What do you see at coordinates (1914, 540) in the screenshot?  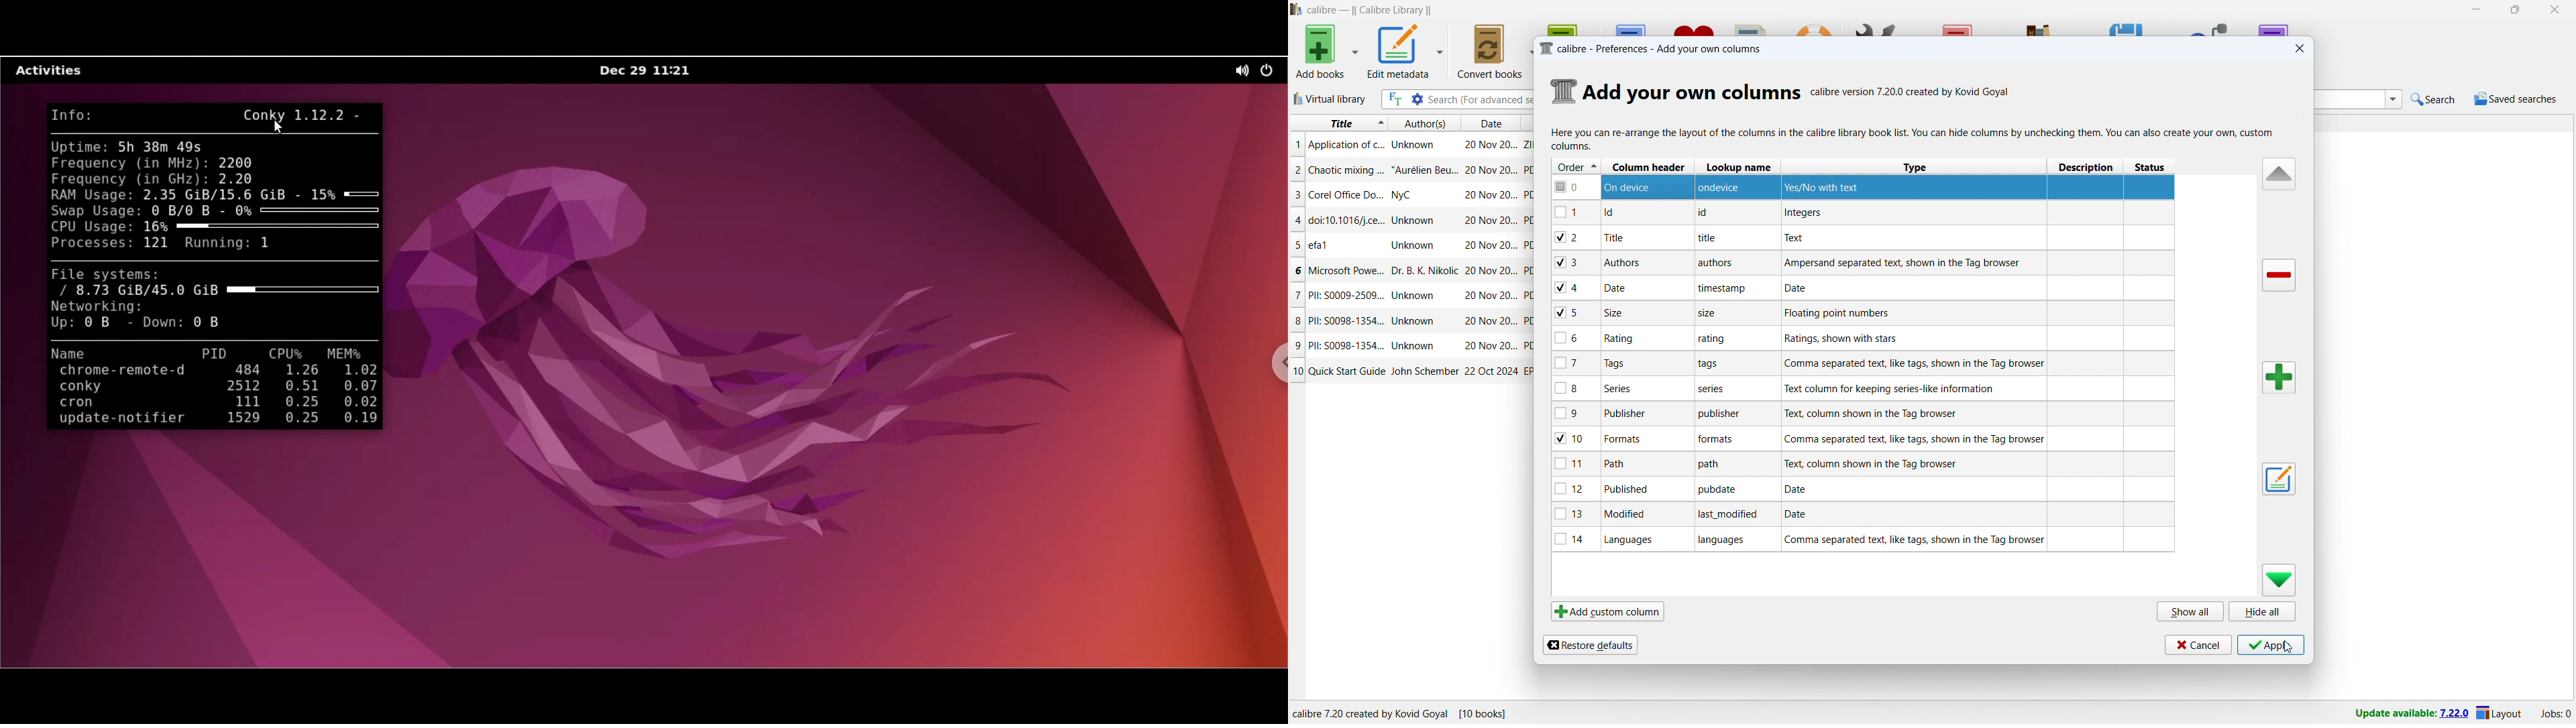 I see `Comma separated text, like tags, shown in the Tag browser` at bounding box center [1914, 540].